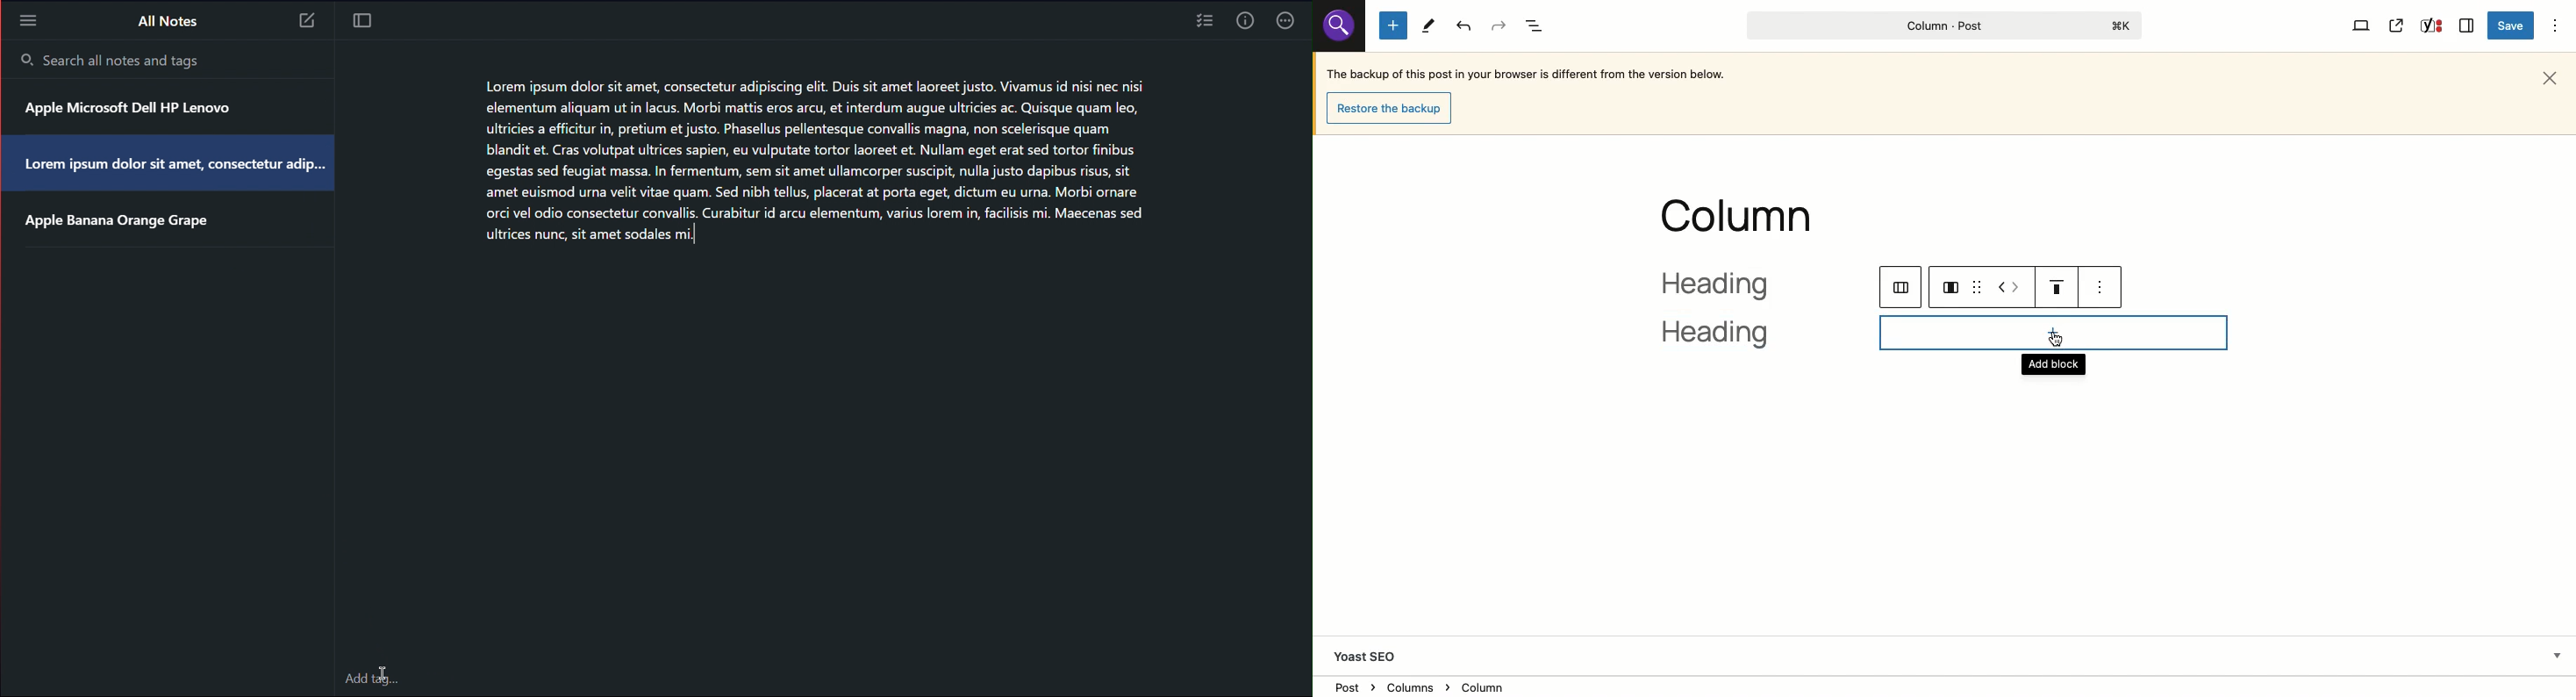  I want to click on Apple Microsoft Dell HP Lenovo, so click(136, 111).